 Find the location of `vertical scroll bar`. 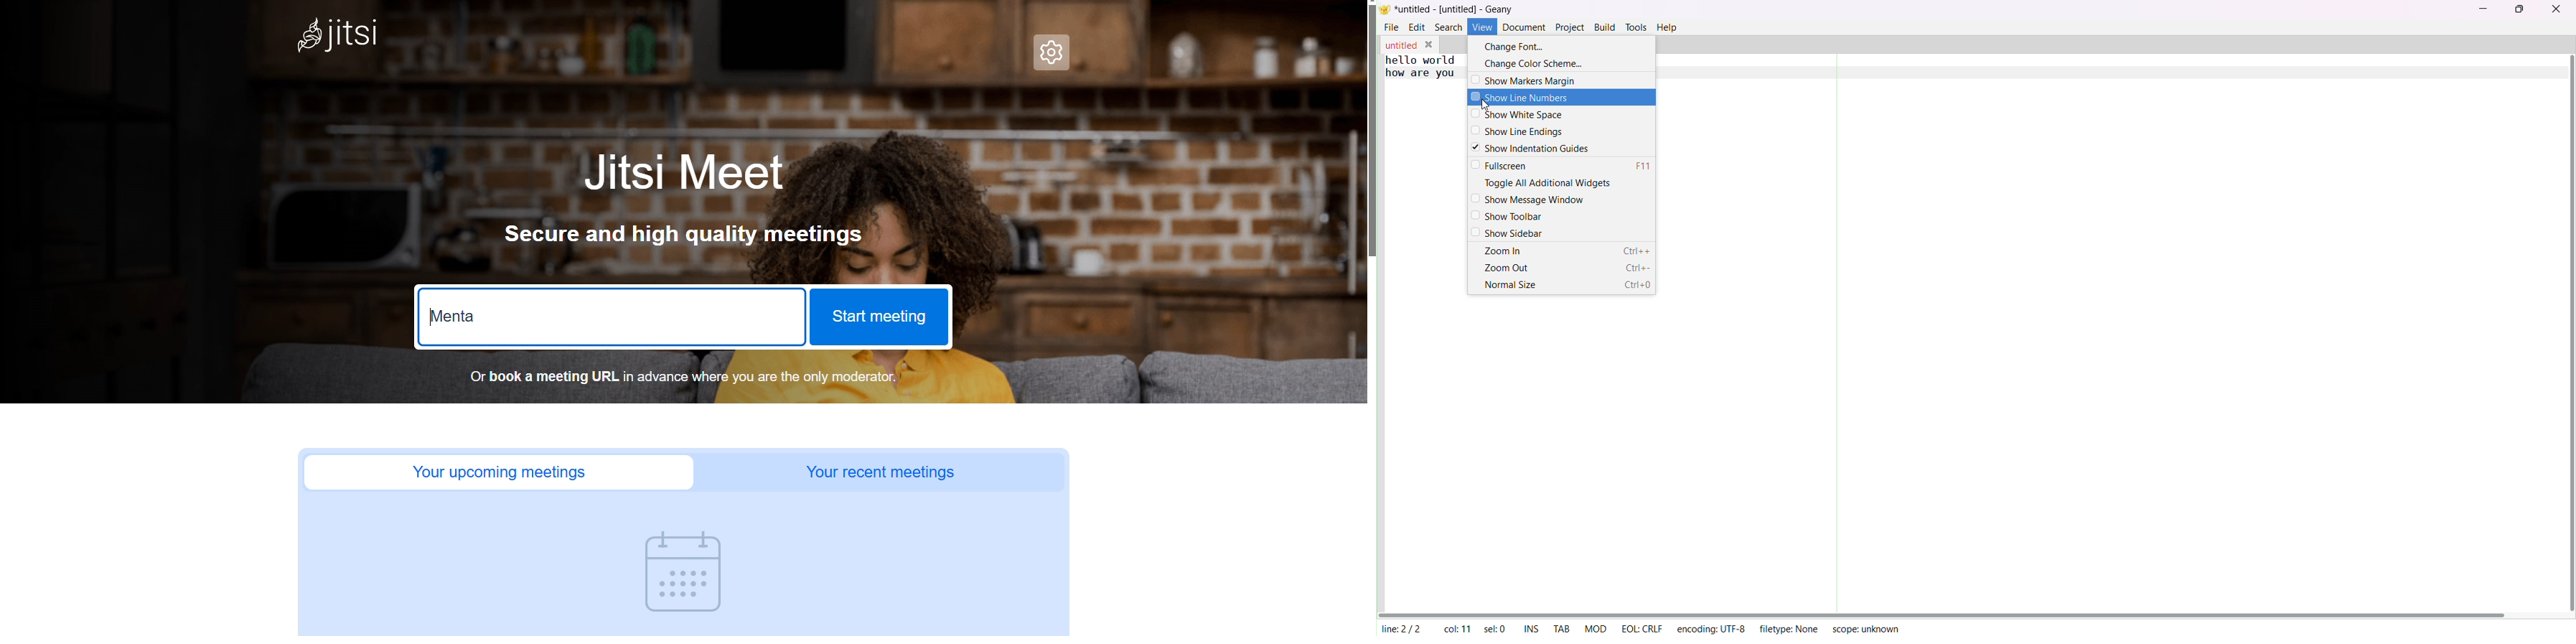

vertical scroll bar is located at coordinates (2567, 332).